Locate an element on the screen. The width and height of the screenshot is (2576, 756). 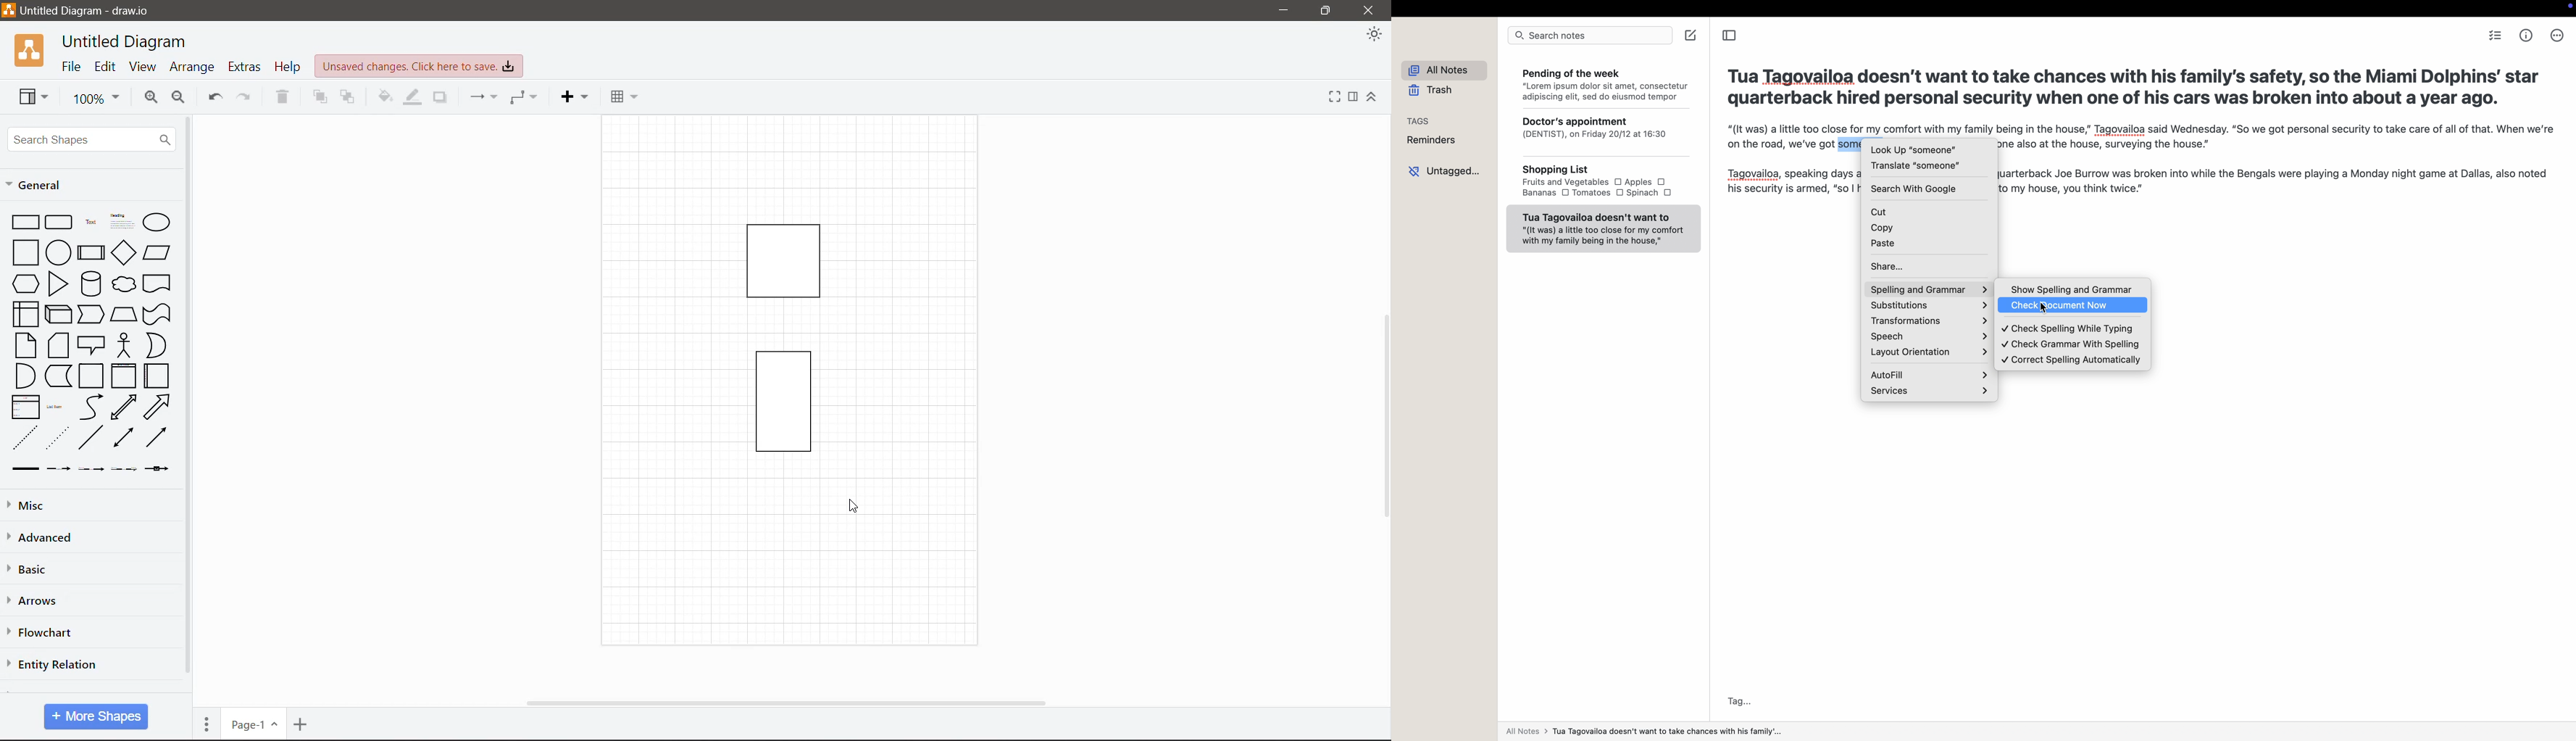
Tua Tagovailoa doesn’t want to take chances with his family's safety, so the Miami Dolphins’ star
quarterback hired personal security when one of his cars was broken into about a year ago. is located at coordinates (2136, 85).